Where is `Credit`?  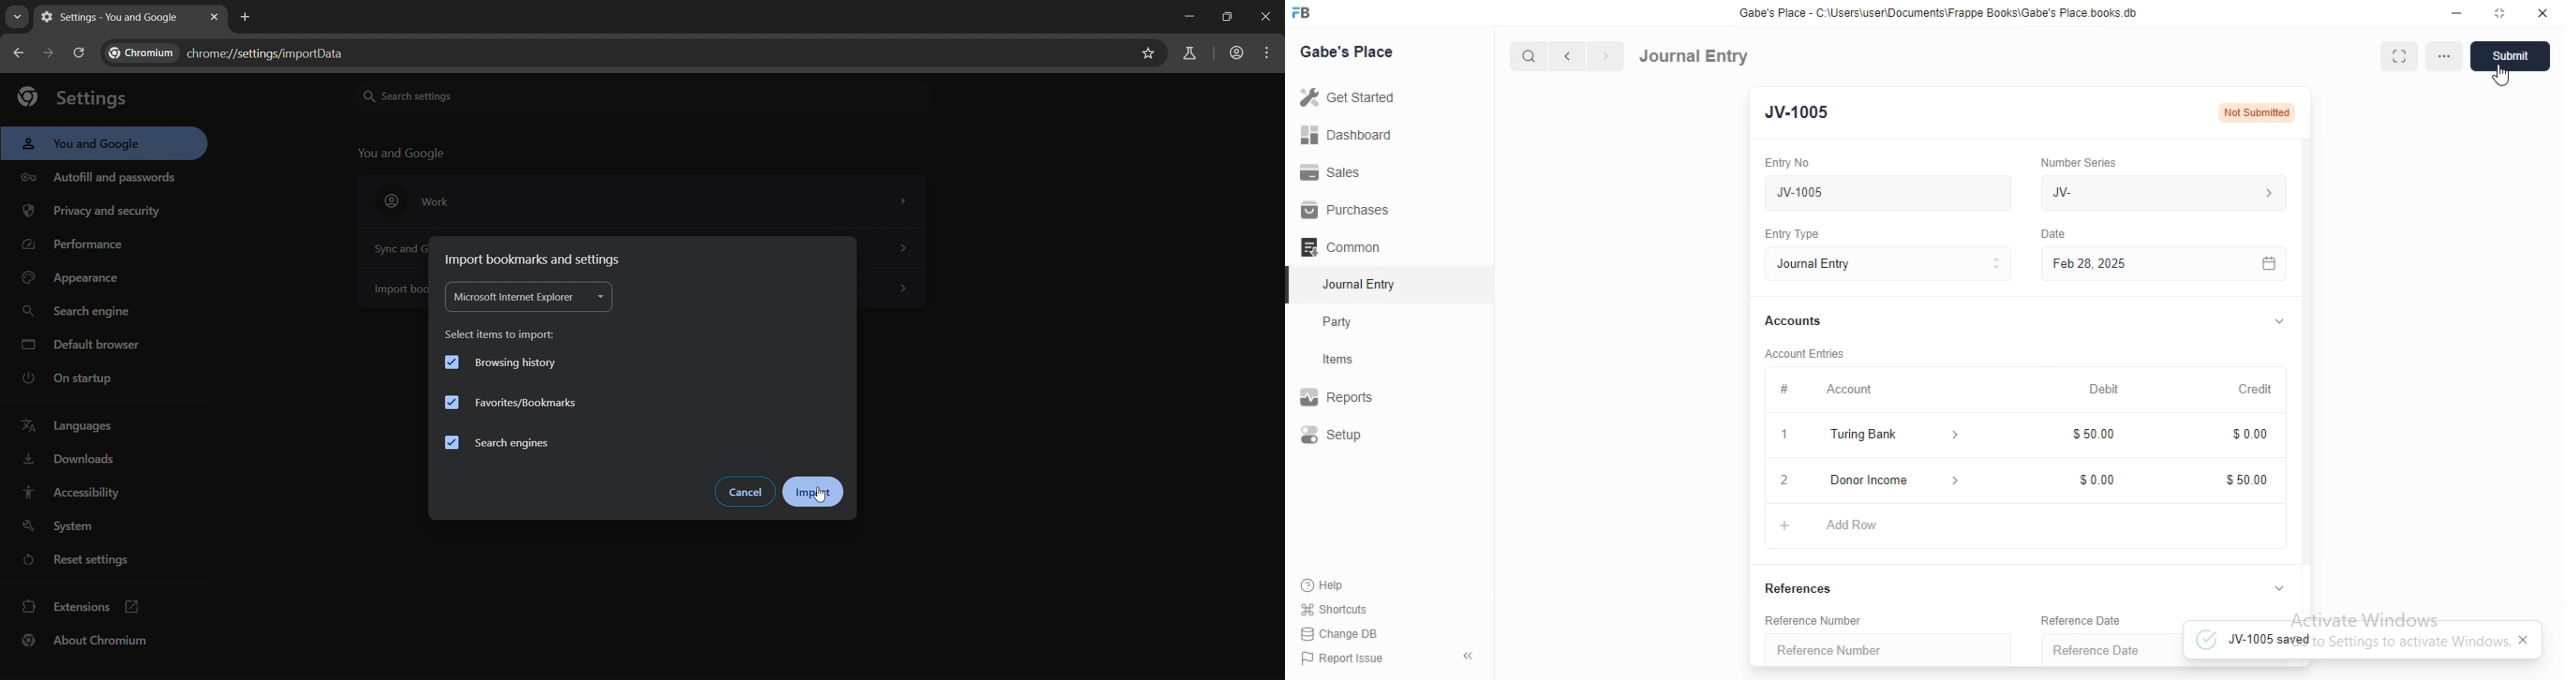 Credit is located at coordinates (2255, 389).